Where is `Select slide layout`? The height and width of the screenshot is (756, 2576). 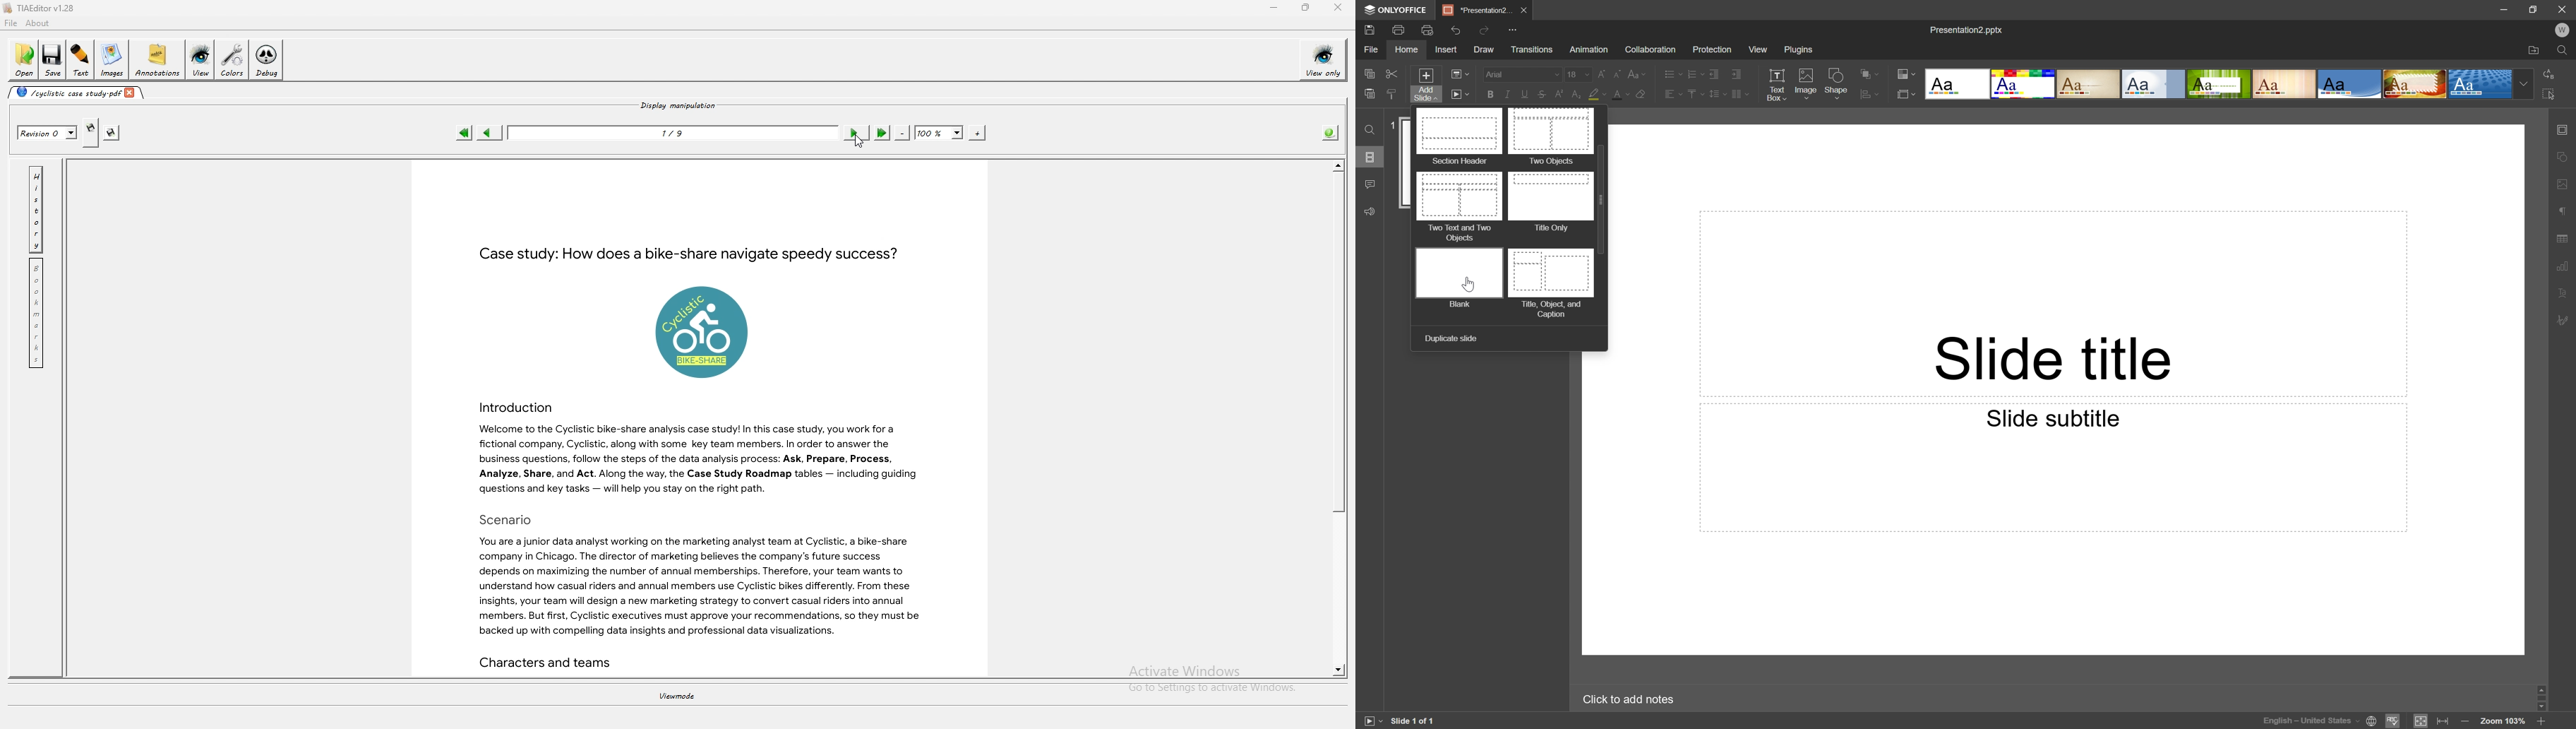 Select slide layout is located at coordinates (1907, 93).